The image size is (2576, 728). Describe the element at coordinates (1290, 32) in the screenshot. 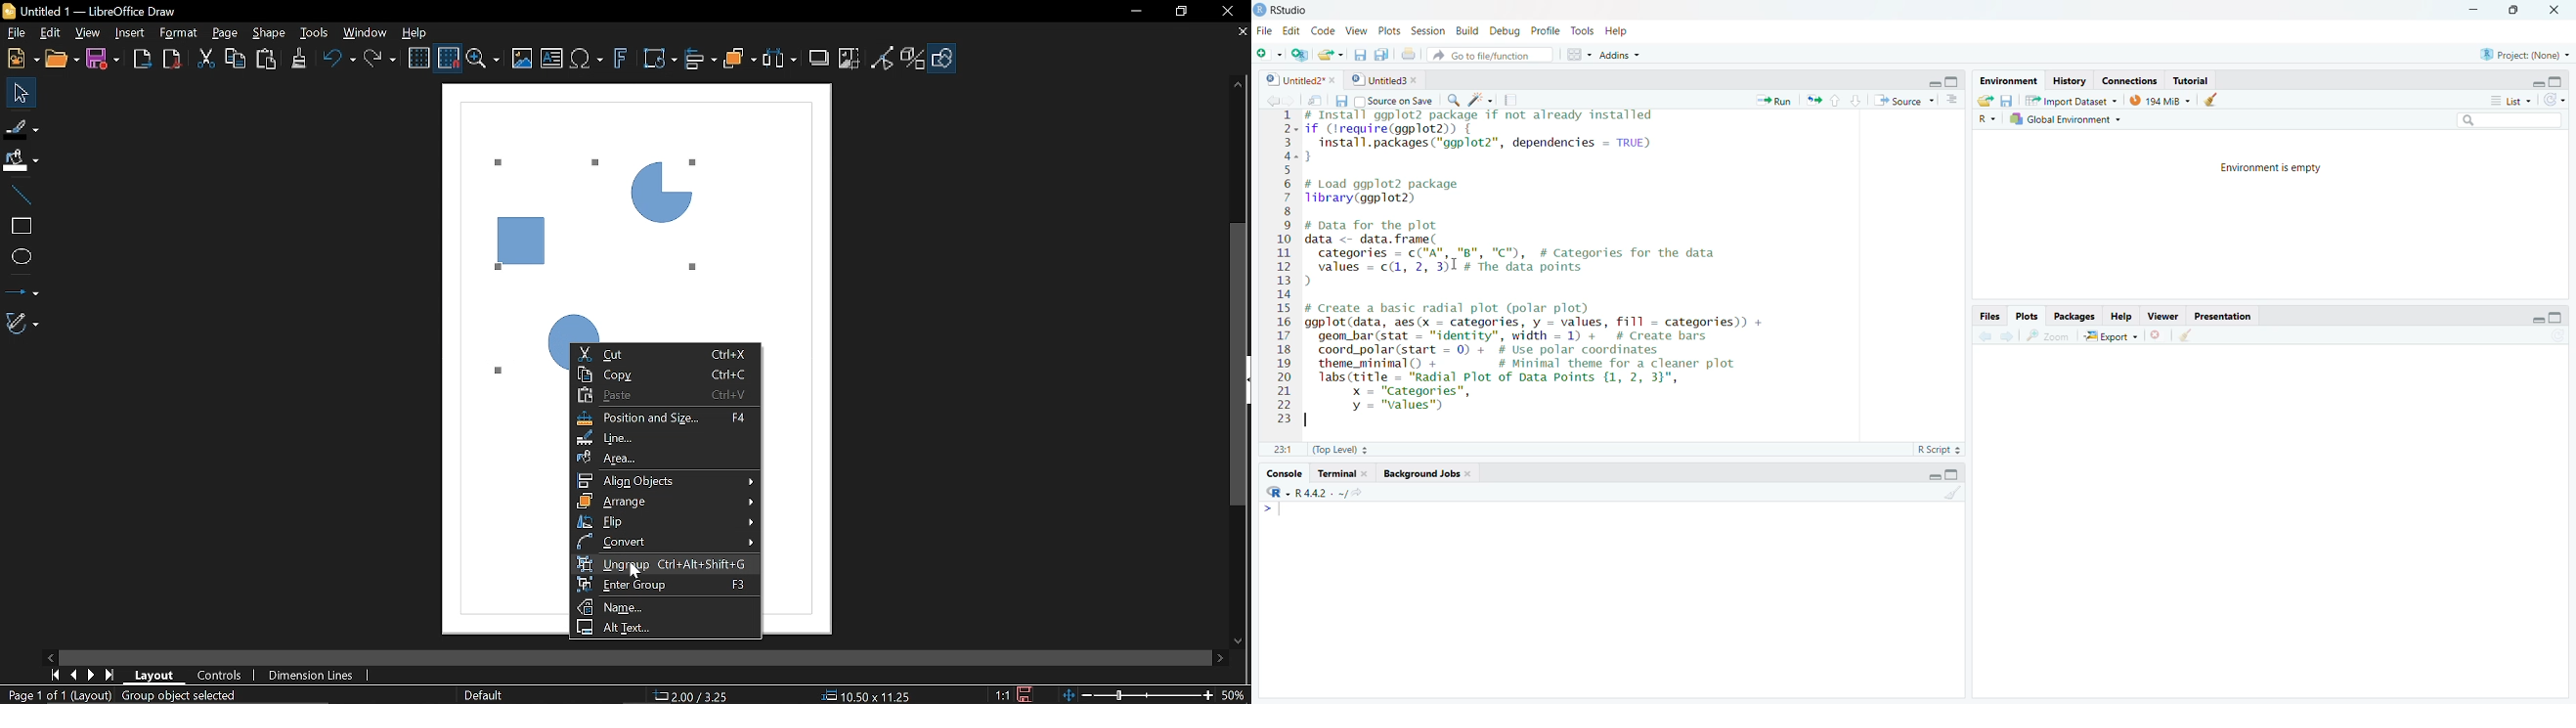

I see `Edit` at that location.